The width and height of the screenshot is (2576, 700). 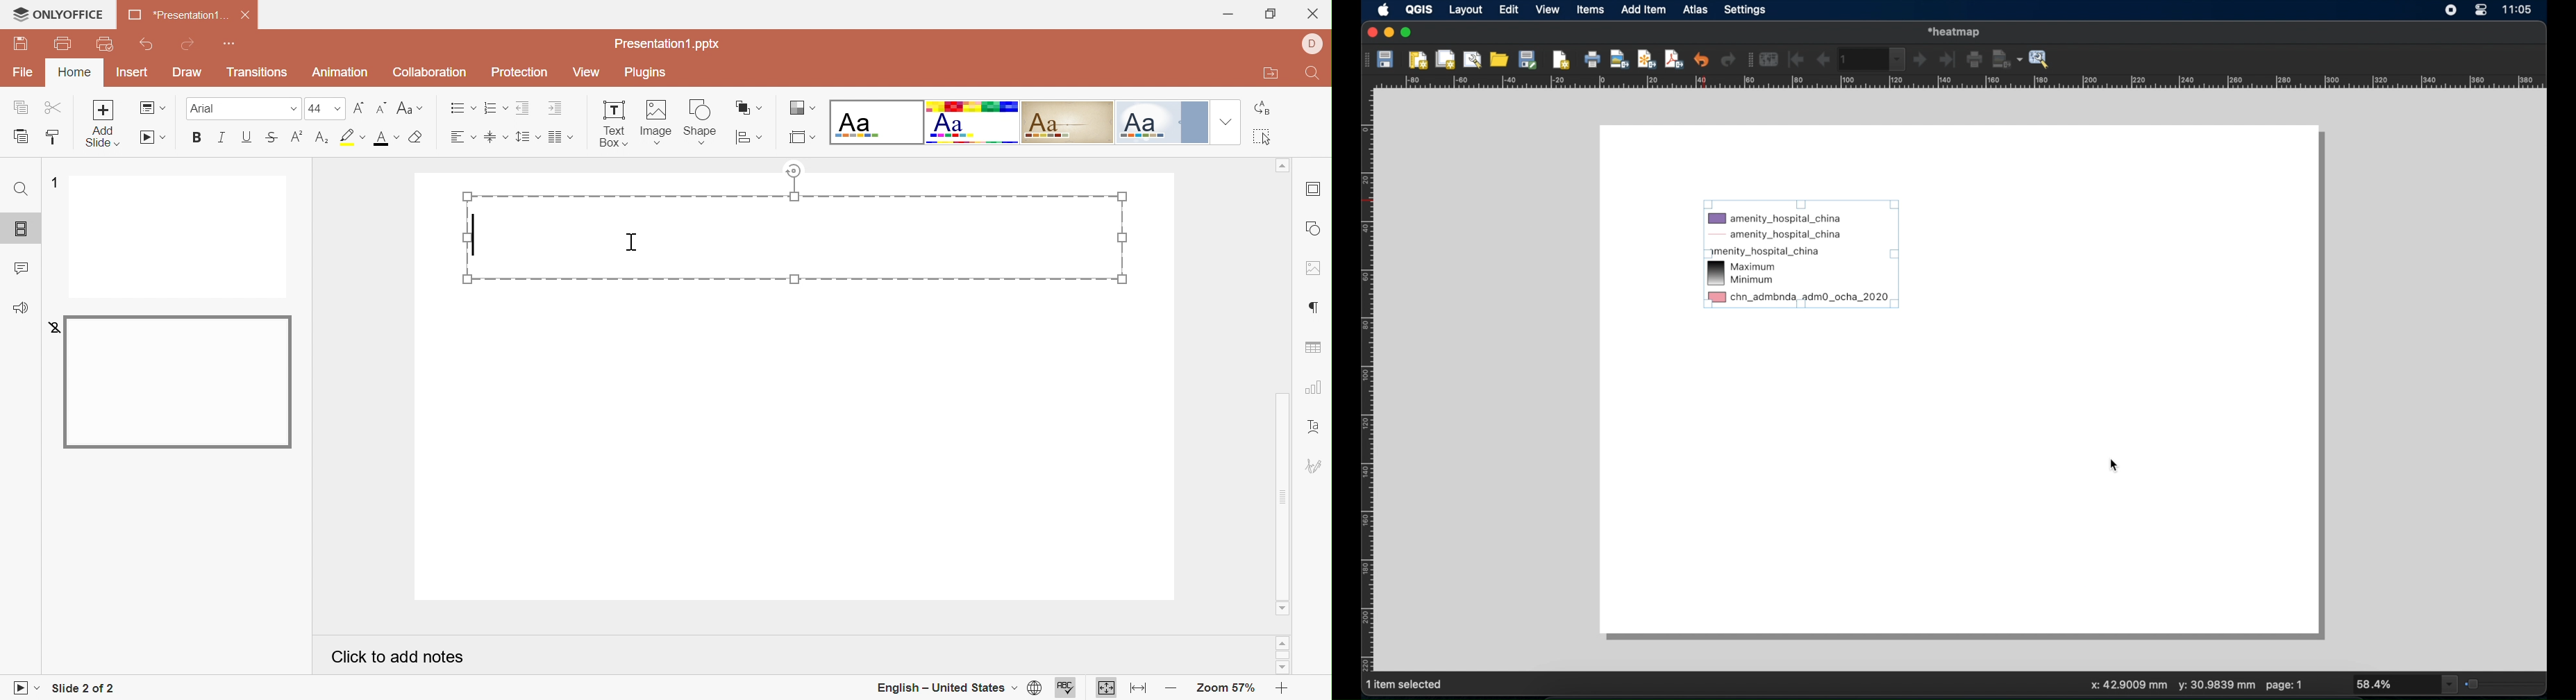 I want to click on profile, so click(x=1312, y=42).